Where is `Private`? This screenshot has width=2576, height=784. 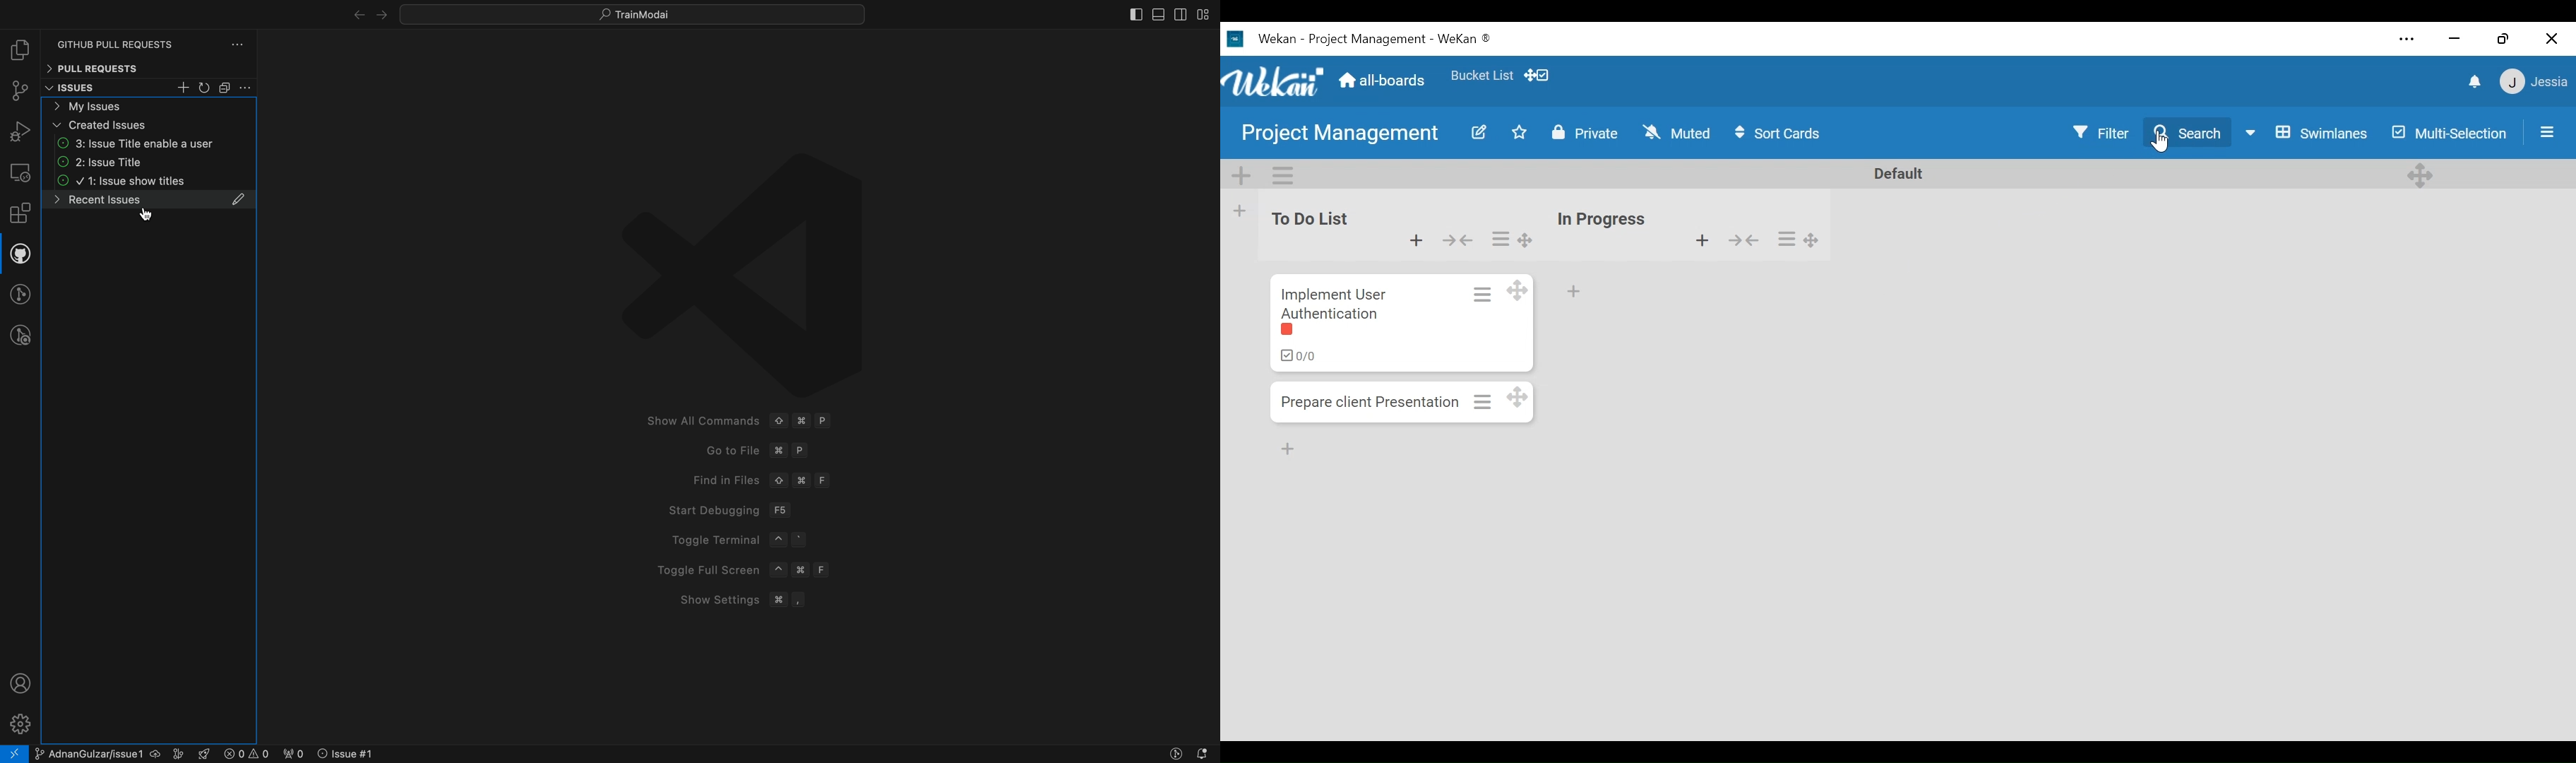
Private is located at coordinates (1584, 134).